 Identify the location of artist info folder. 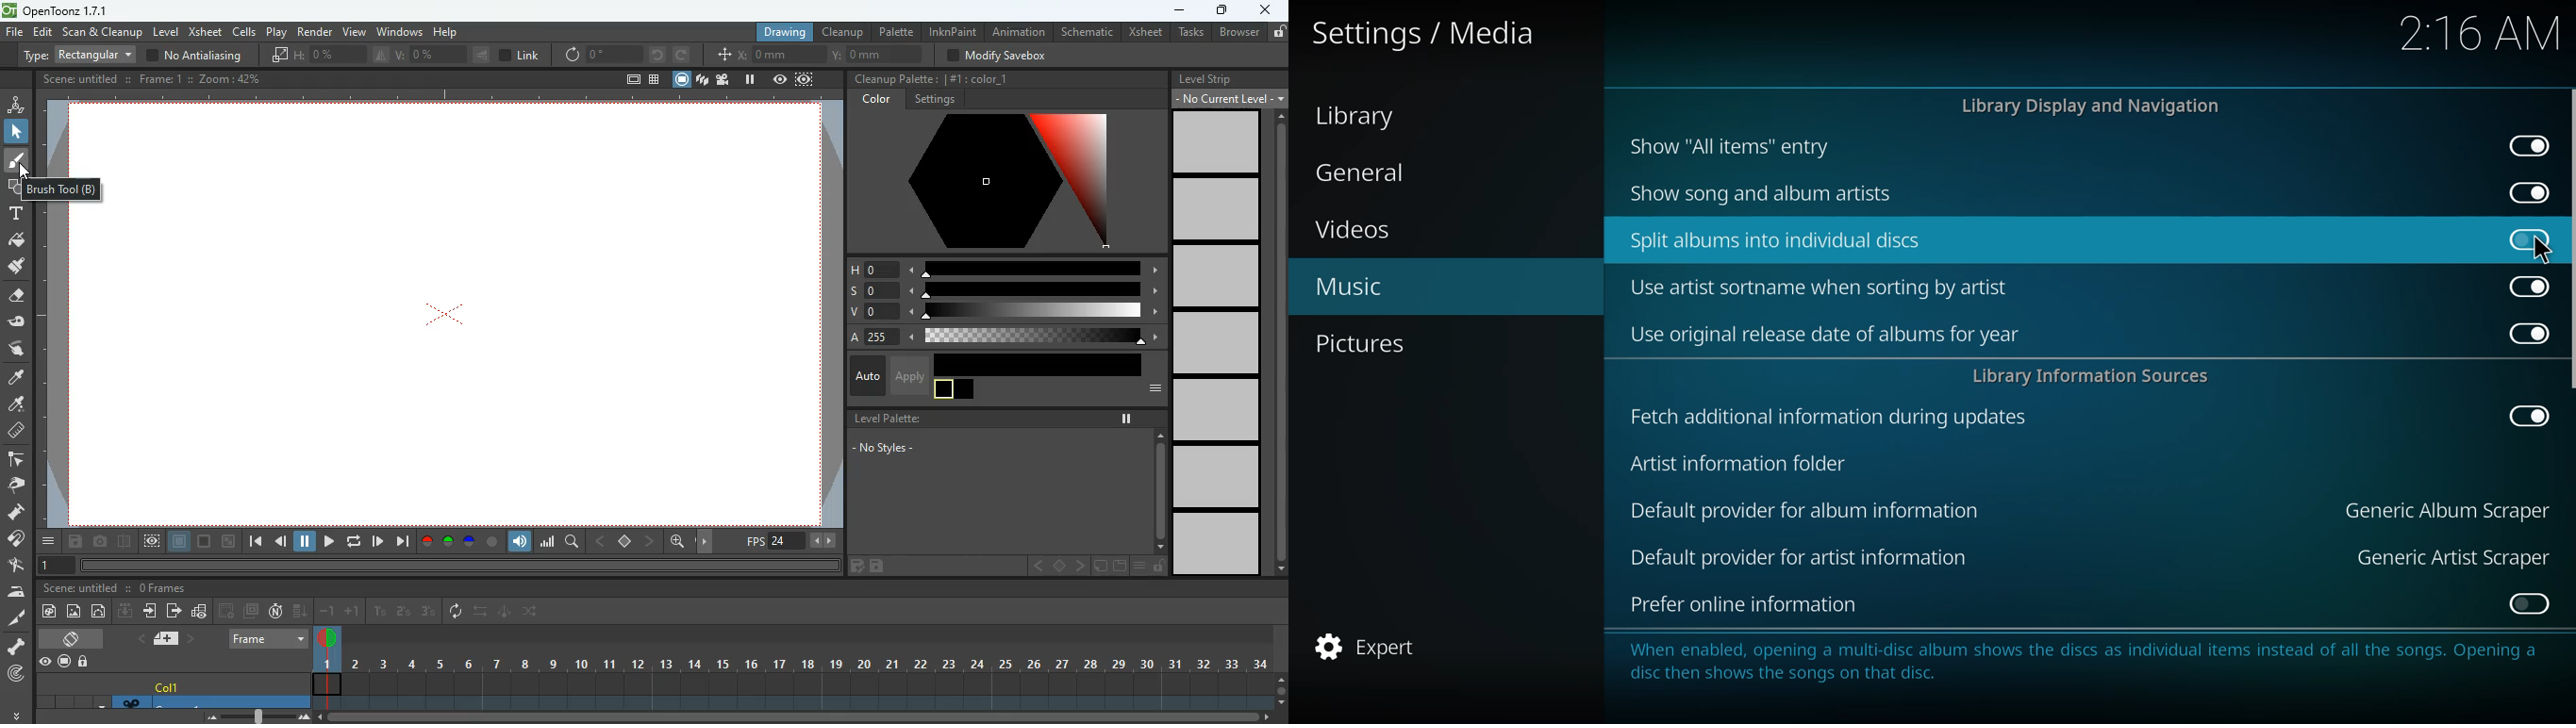
(1738, 465).